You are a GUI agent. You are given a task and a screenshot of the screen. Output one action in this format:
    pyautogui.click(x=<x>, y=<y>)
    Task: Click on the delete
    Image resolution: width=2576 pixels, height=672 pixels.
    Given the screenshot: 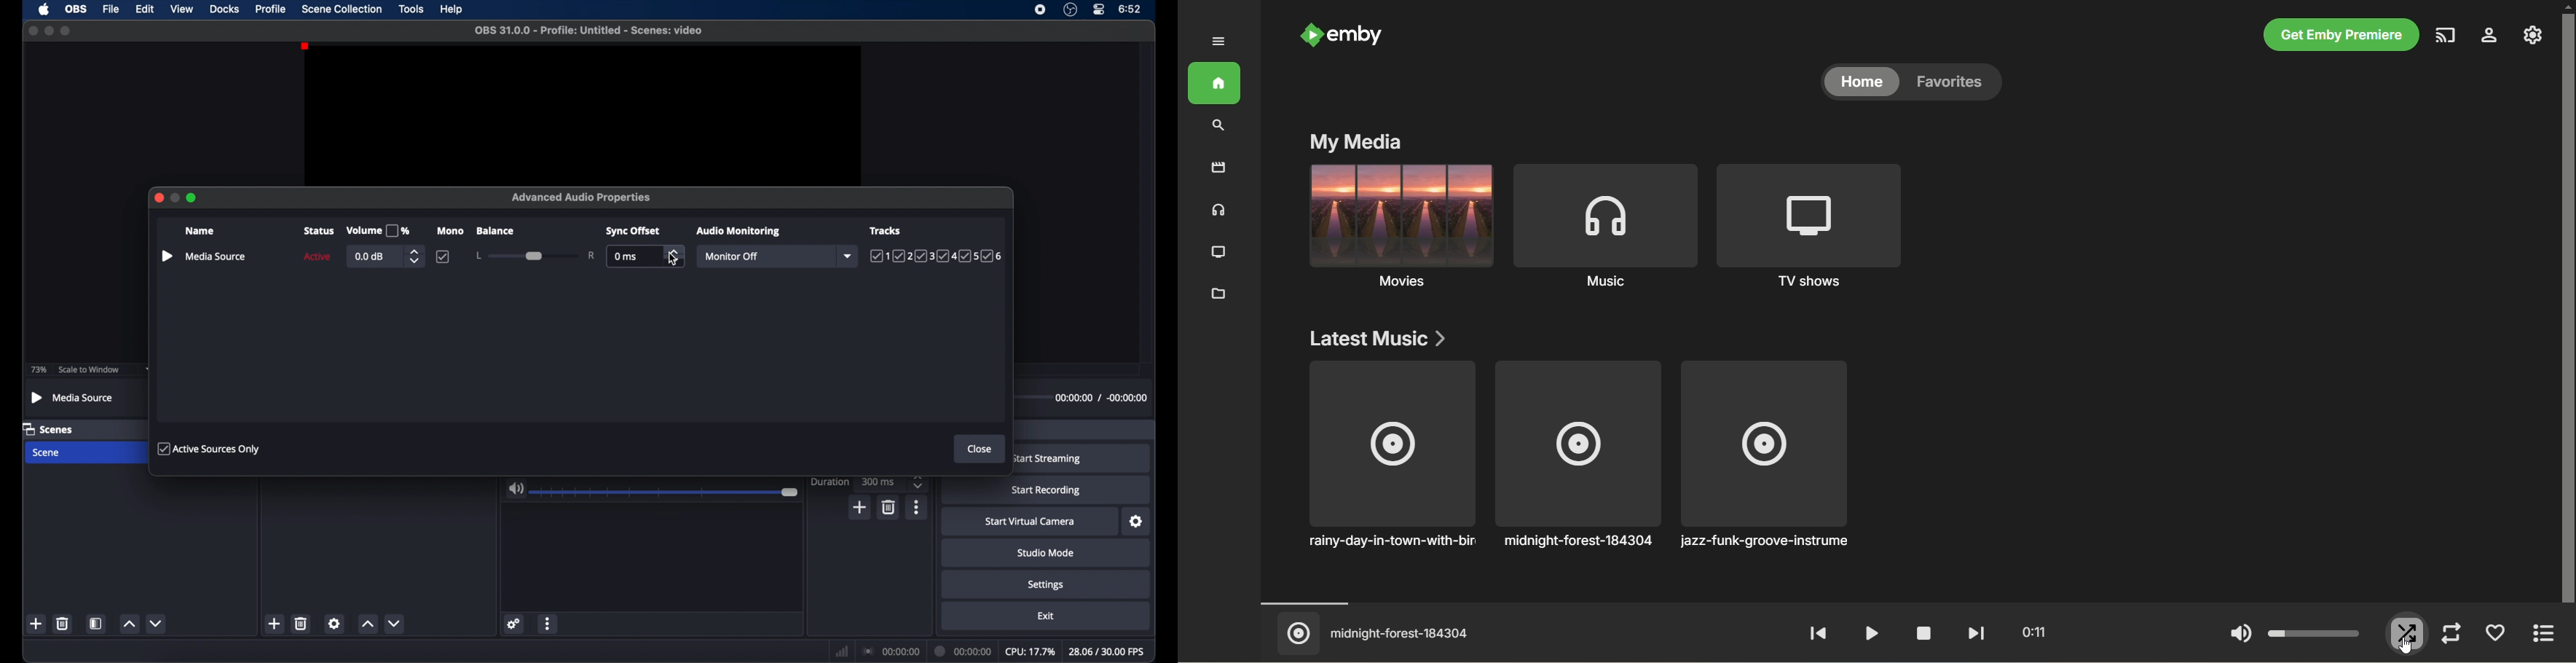 What is the action you would take?
    pyautogui.click(x=302, y=624)
    